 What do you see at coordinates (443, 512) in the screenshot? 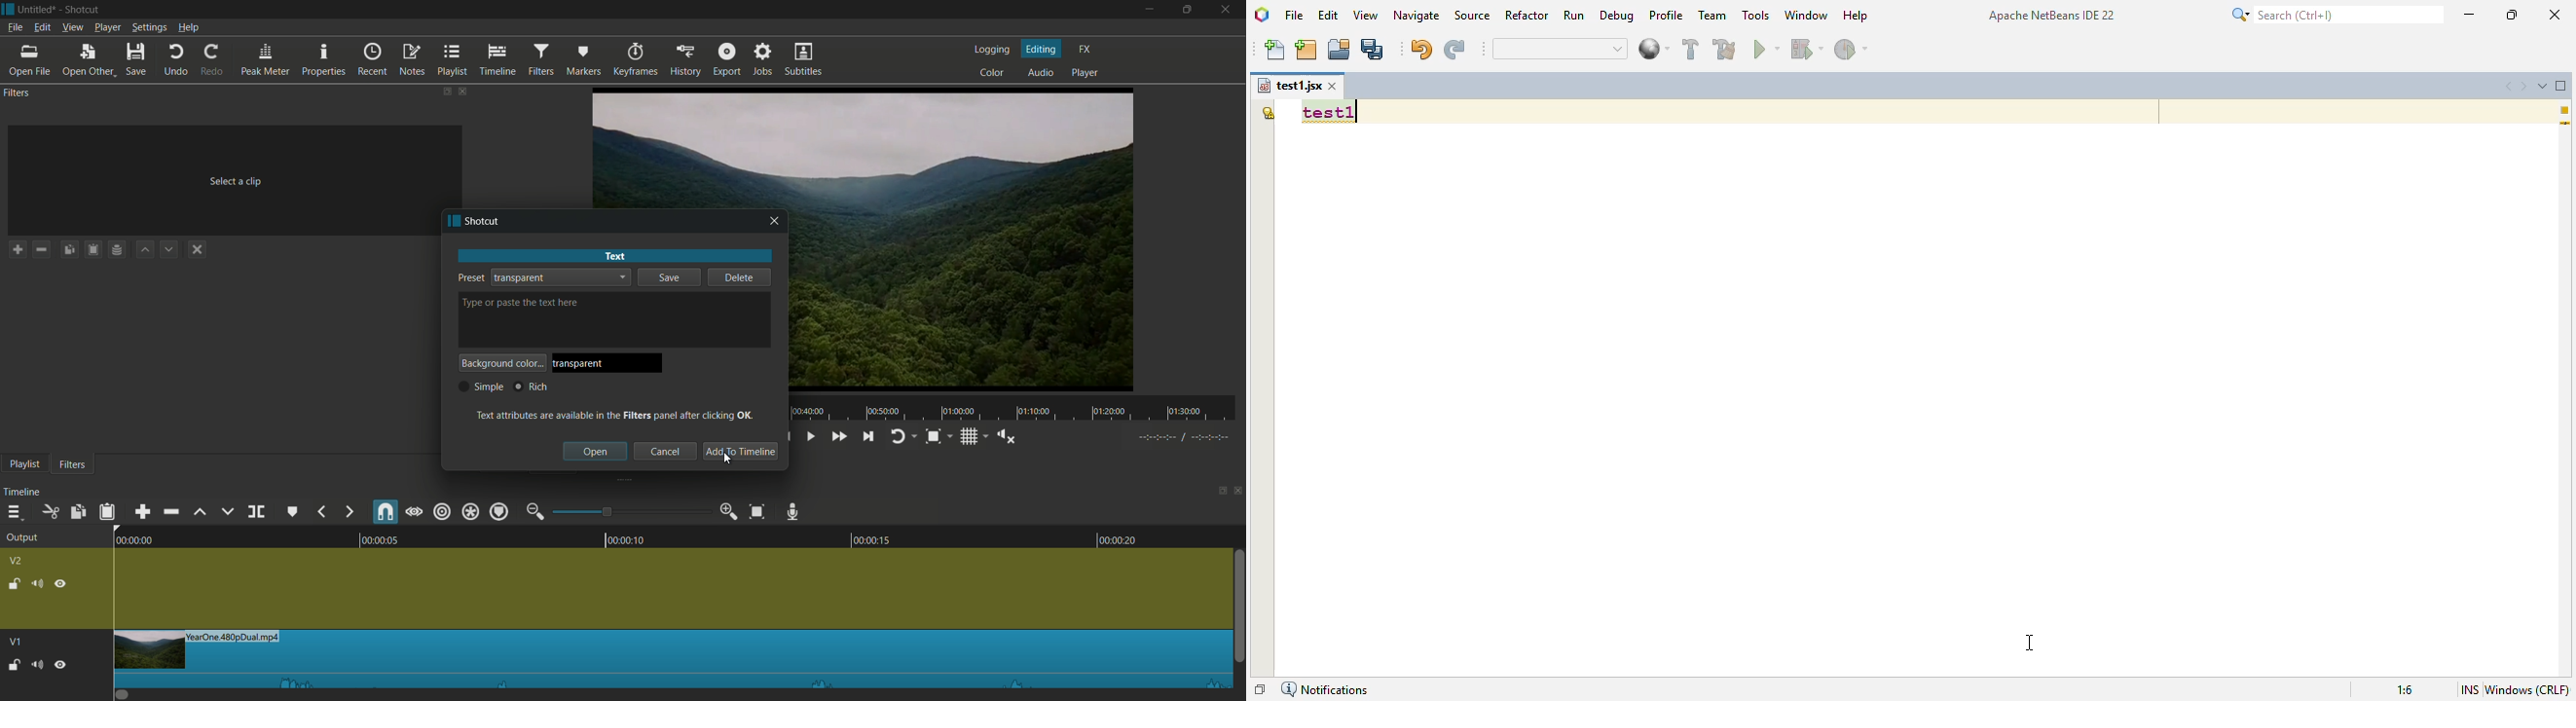
I see `ripple` at bounding box center [443, 512].